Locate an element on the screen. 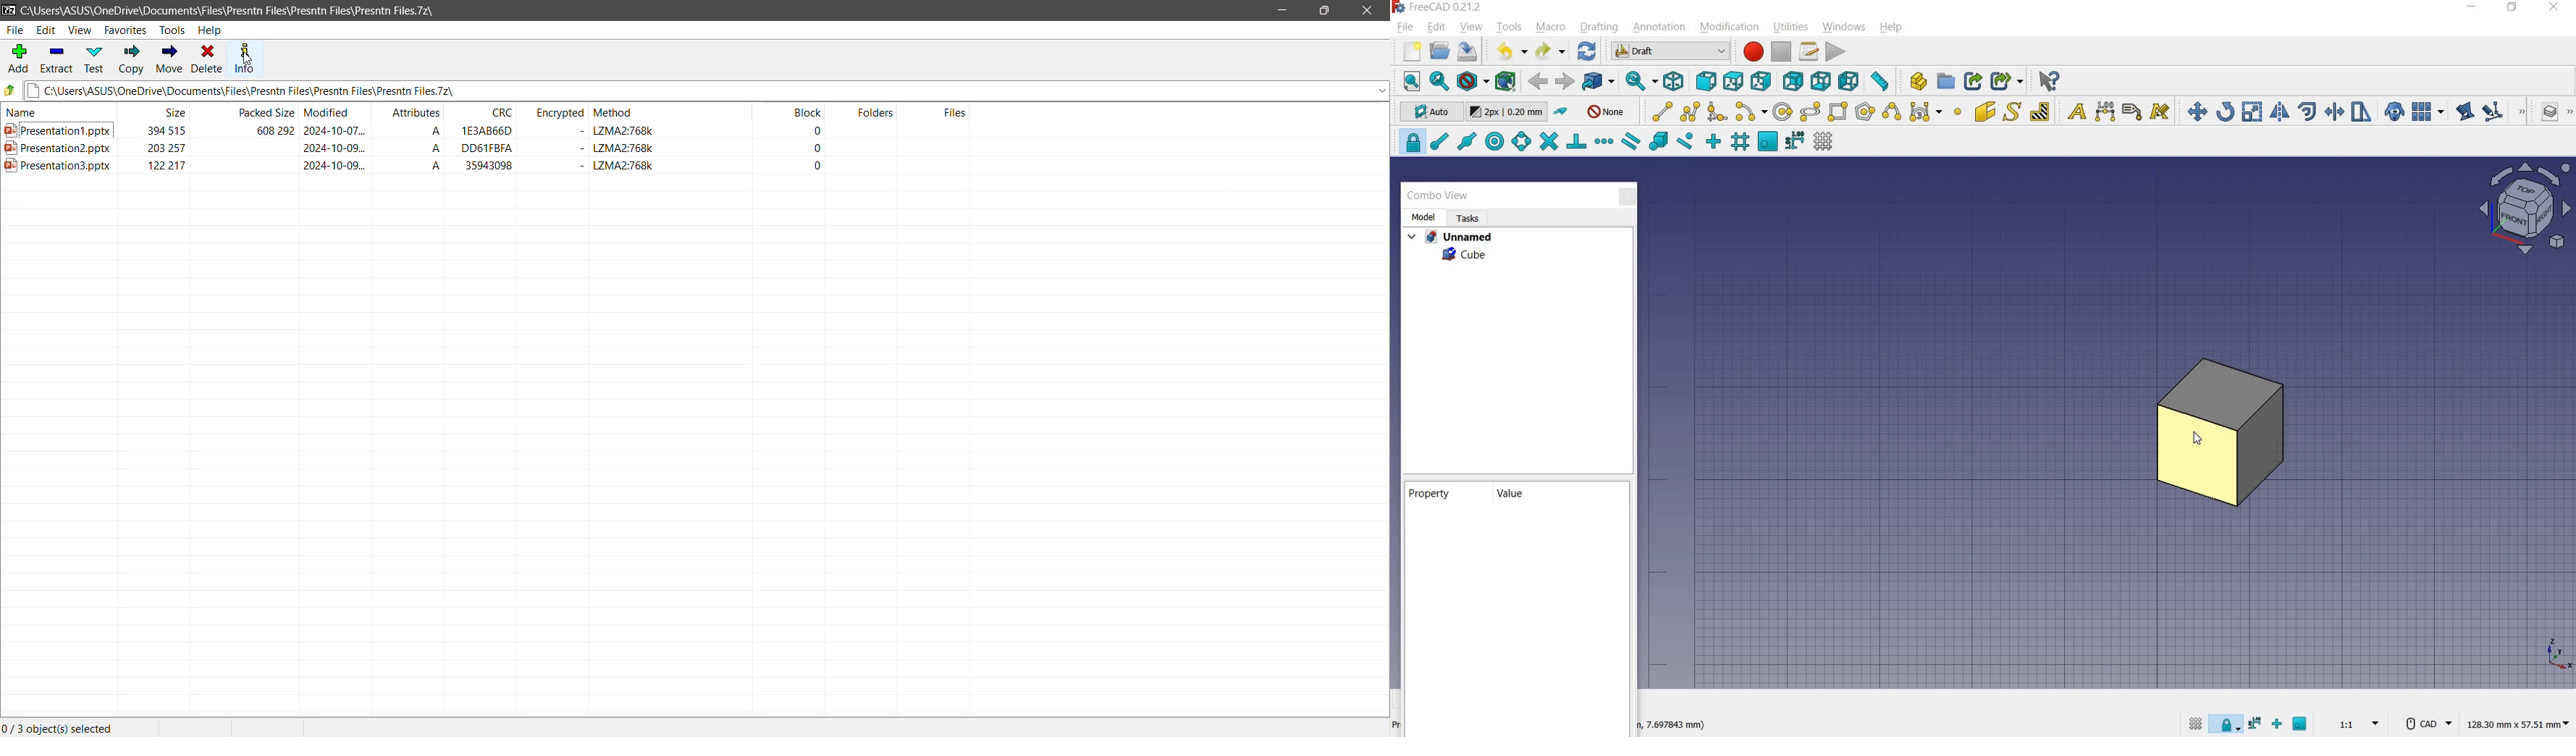 This screenshot has width=2576, height=756. Presentation3.pptx is located at coordinates (62, 169).